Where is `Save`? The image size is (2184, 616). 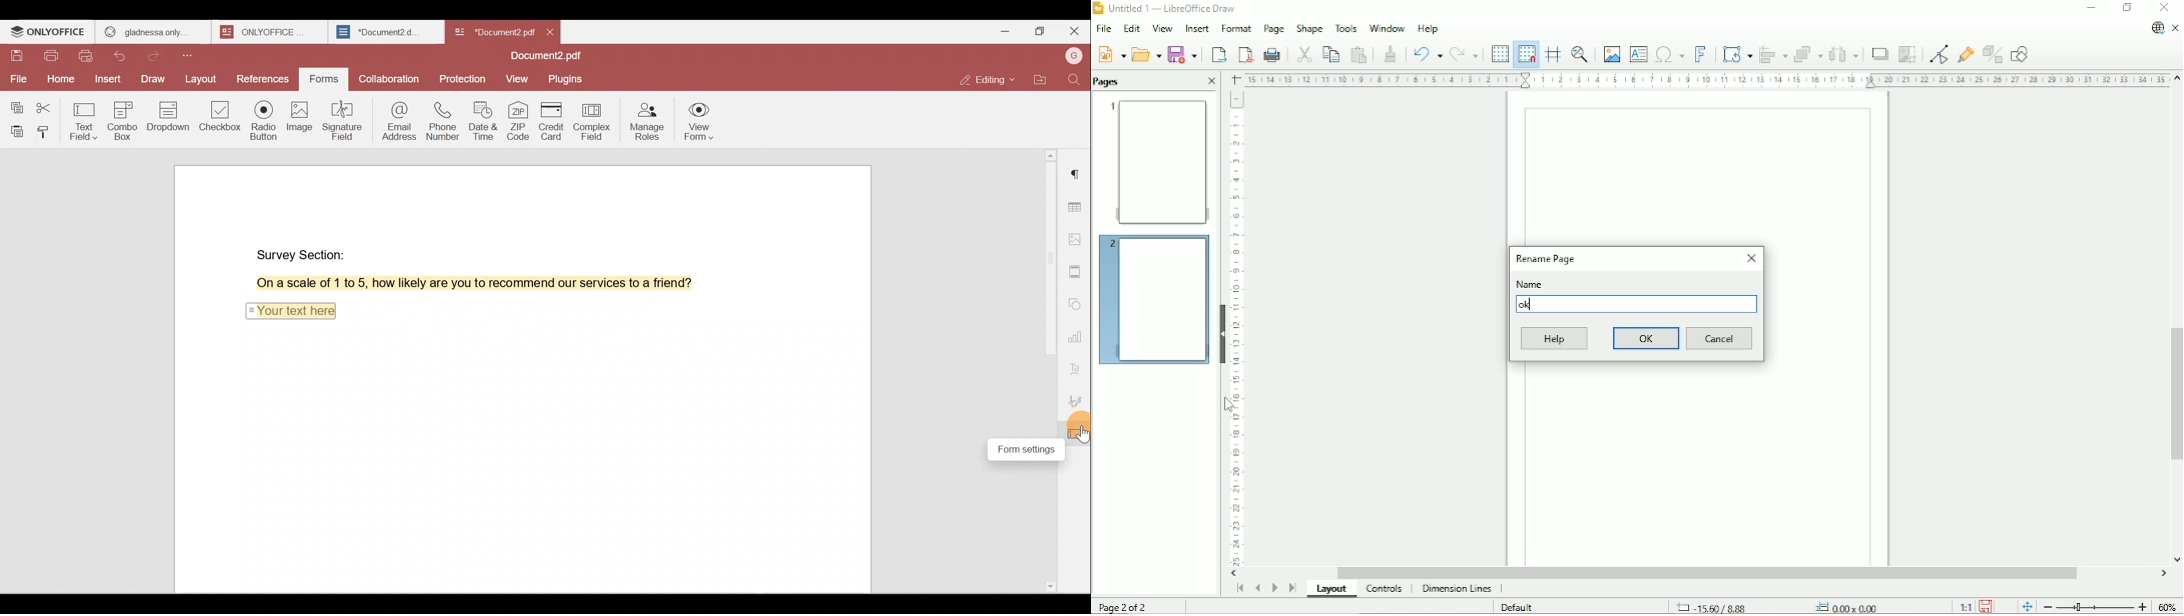 Save is located at coordinates (1184, 54).